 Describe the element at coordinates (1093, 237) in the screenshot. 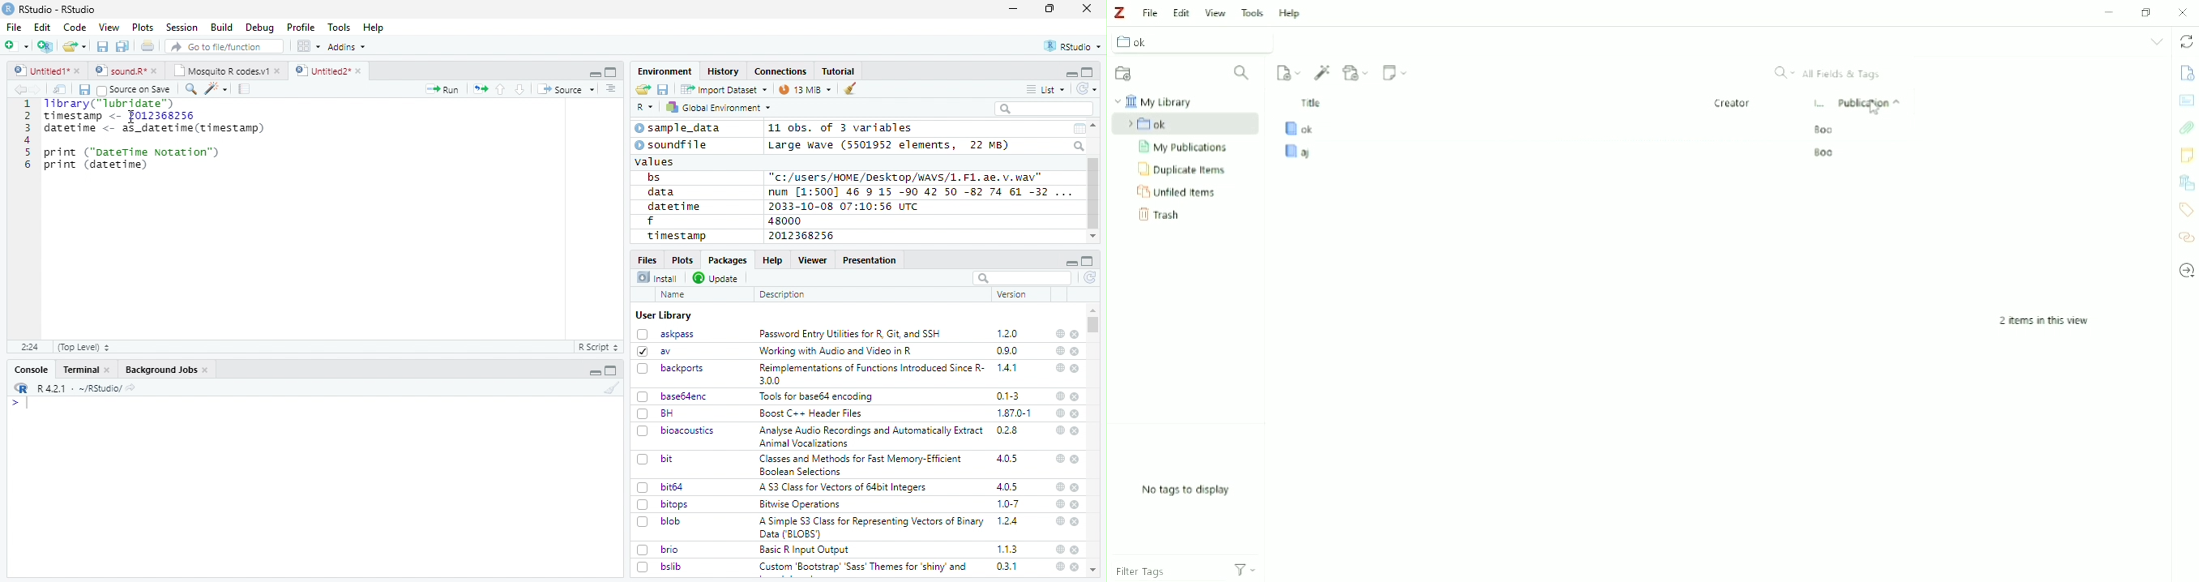

I see `scroll down` at that location.